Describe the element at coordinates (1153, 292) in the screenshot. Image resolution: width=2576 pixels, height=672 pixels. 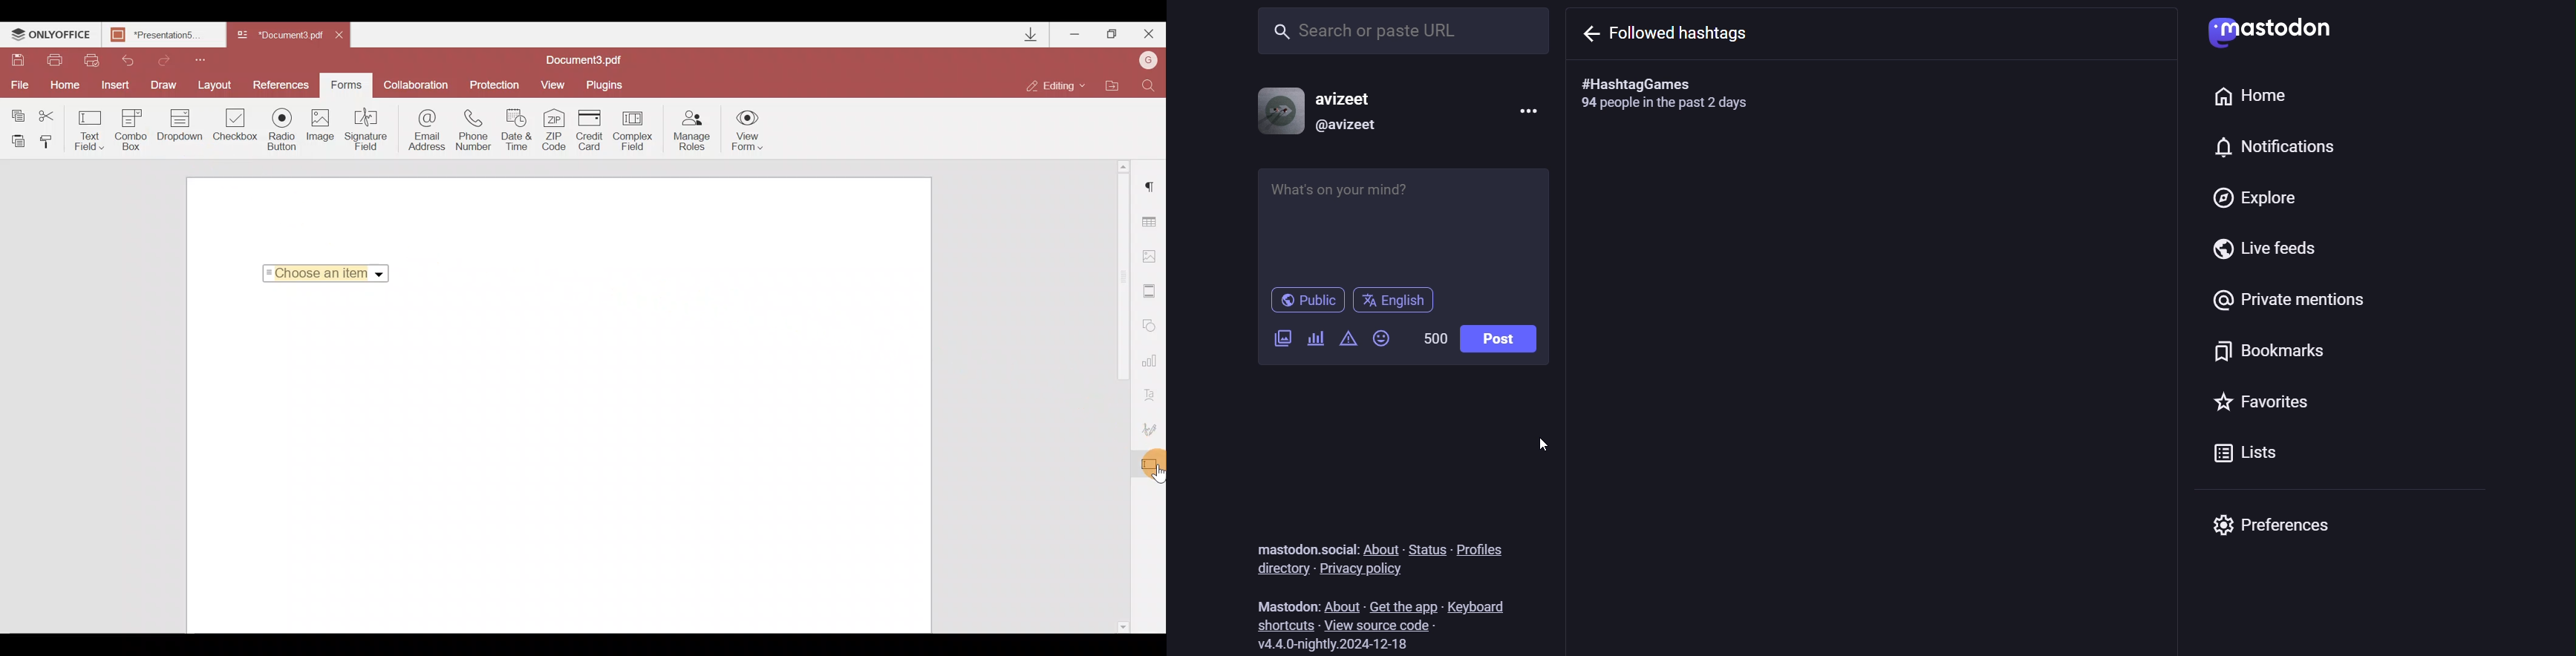
I see `Headers & footers settings` at that location.